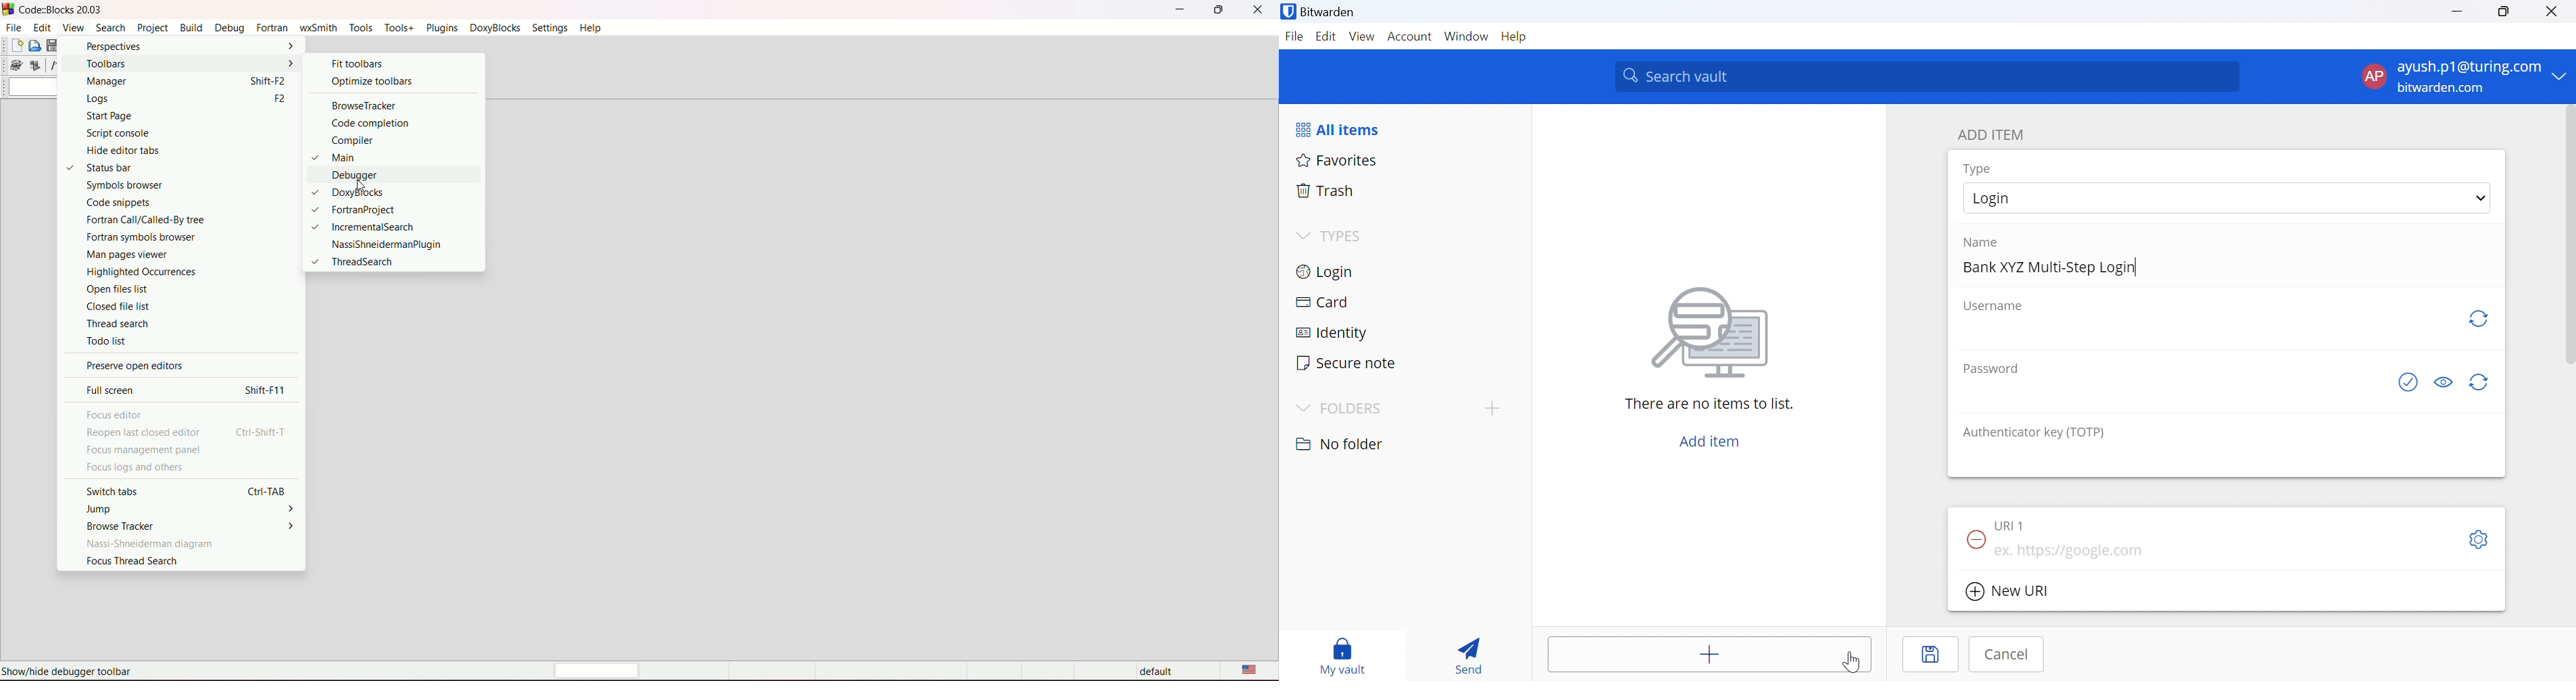 This screenshot has width=2576, height=700. What do you see at coordinates (2563, 77) in the screenshot?
I see `Drop Down` at bounding box center [2563, 77].